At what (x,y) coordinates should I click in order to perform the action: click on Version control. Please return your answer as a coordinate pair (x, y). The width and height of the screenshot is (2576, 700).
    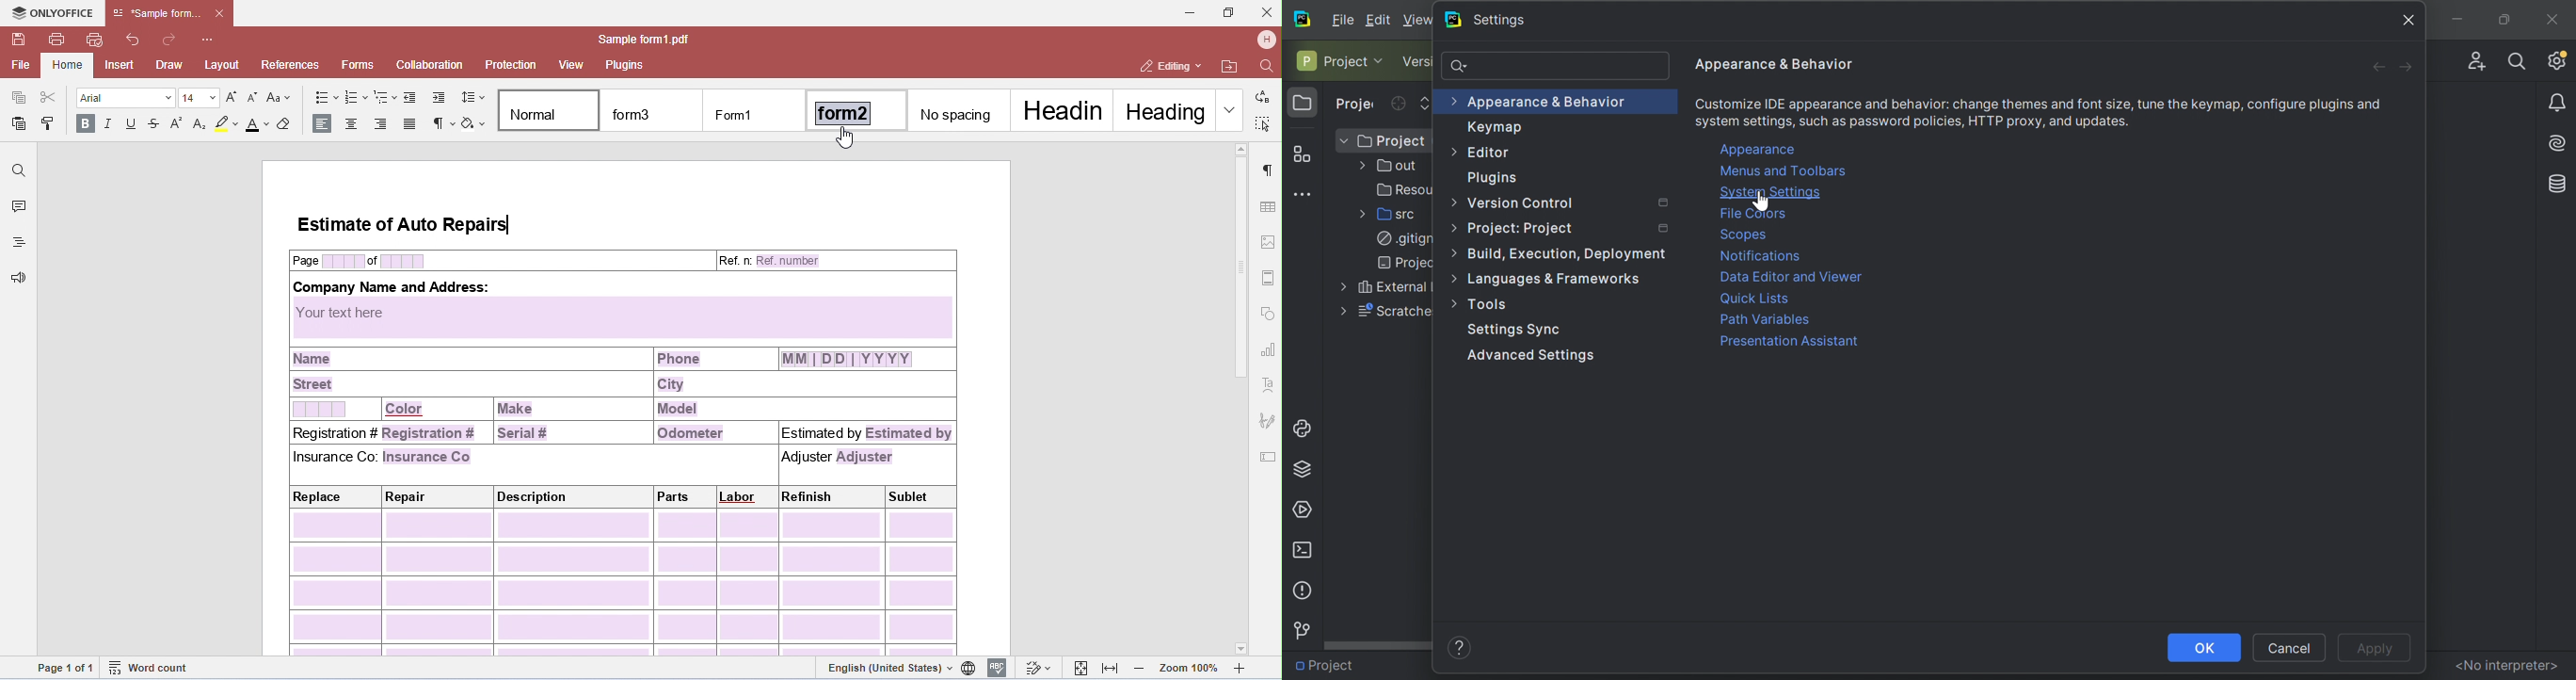
    Looking at the image, I should click on (1417, 62).